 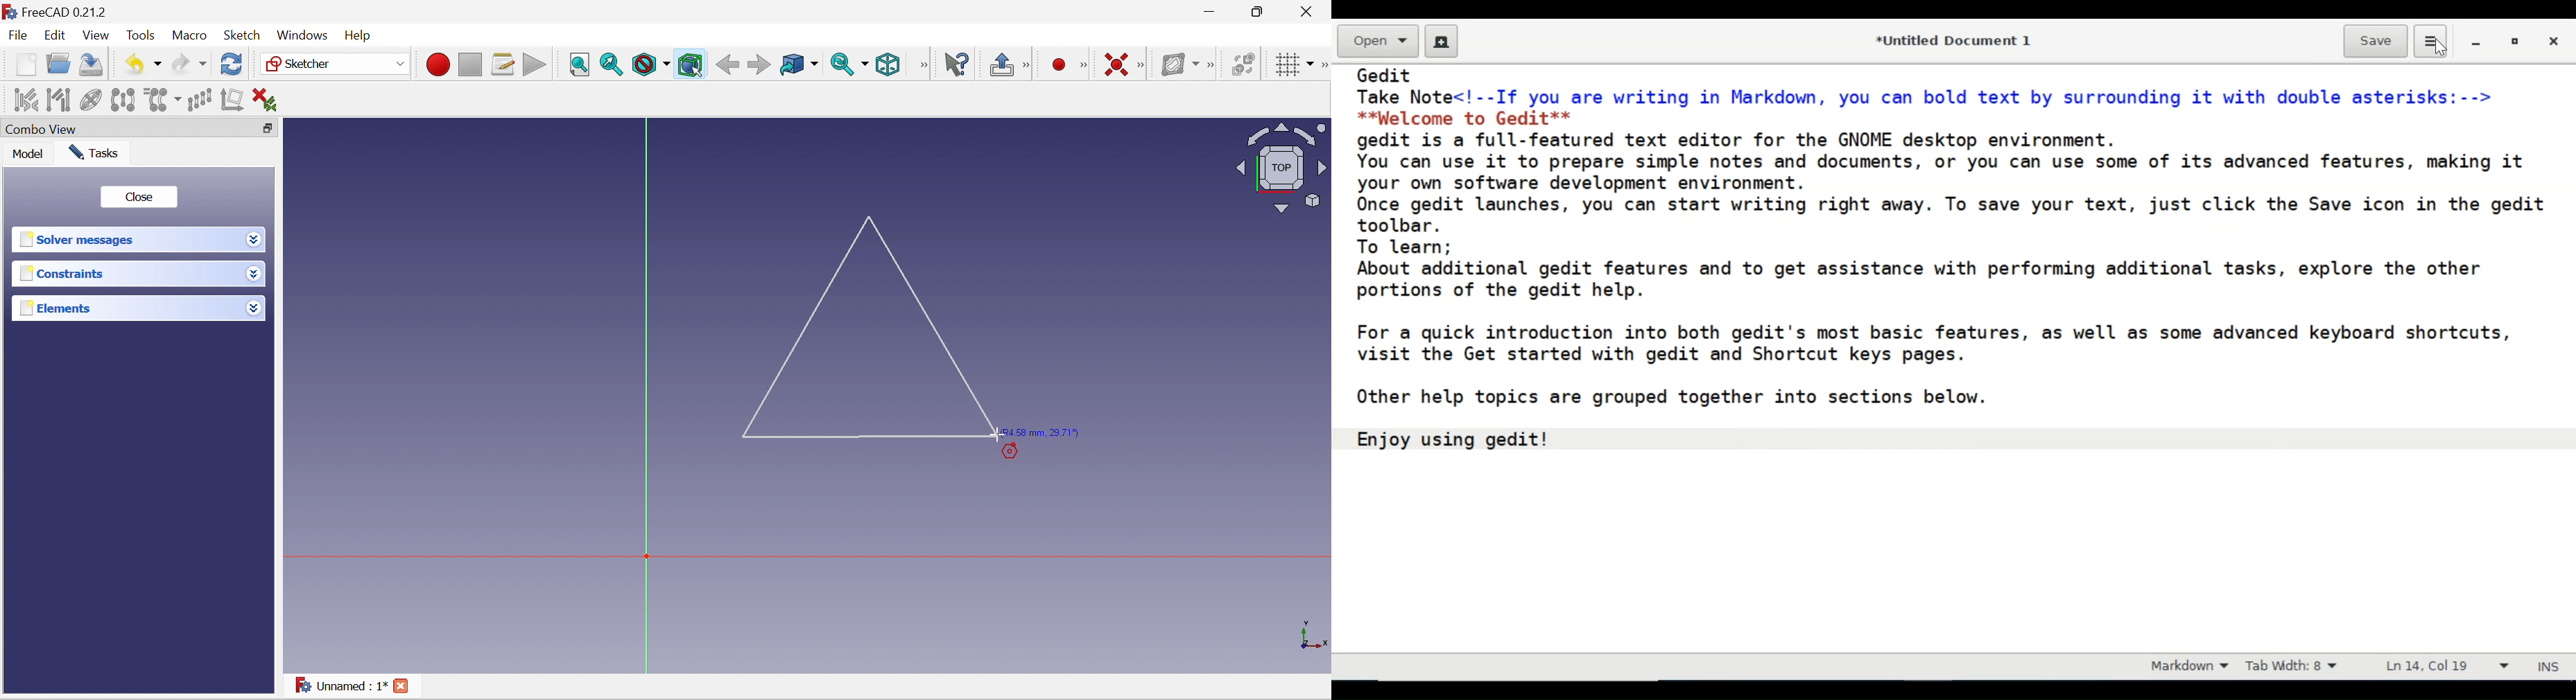 What do you see at coordinates (188, 36) in the screenshot?
I see `Macro` at bounding box center [188, 36].